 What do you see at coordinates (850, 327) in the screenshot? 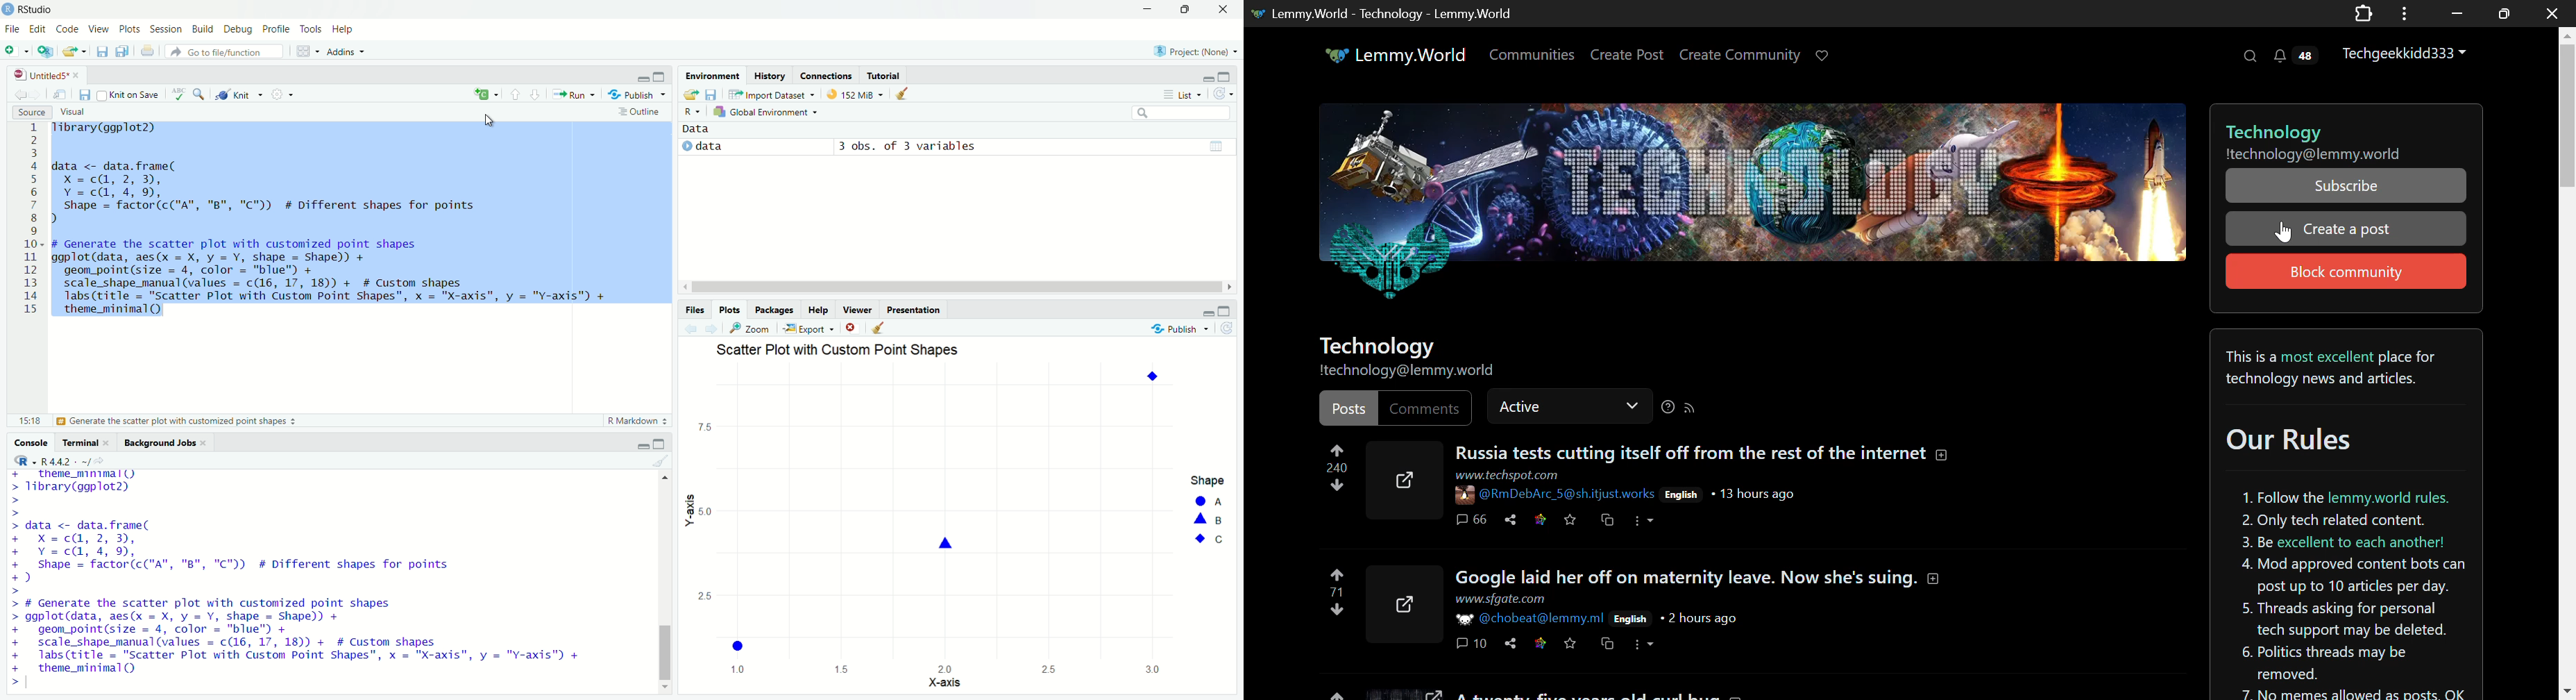
I see `Remove current plot` at bounding box center [850, 327].